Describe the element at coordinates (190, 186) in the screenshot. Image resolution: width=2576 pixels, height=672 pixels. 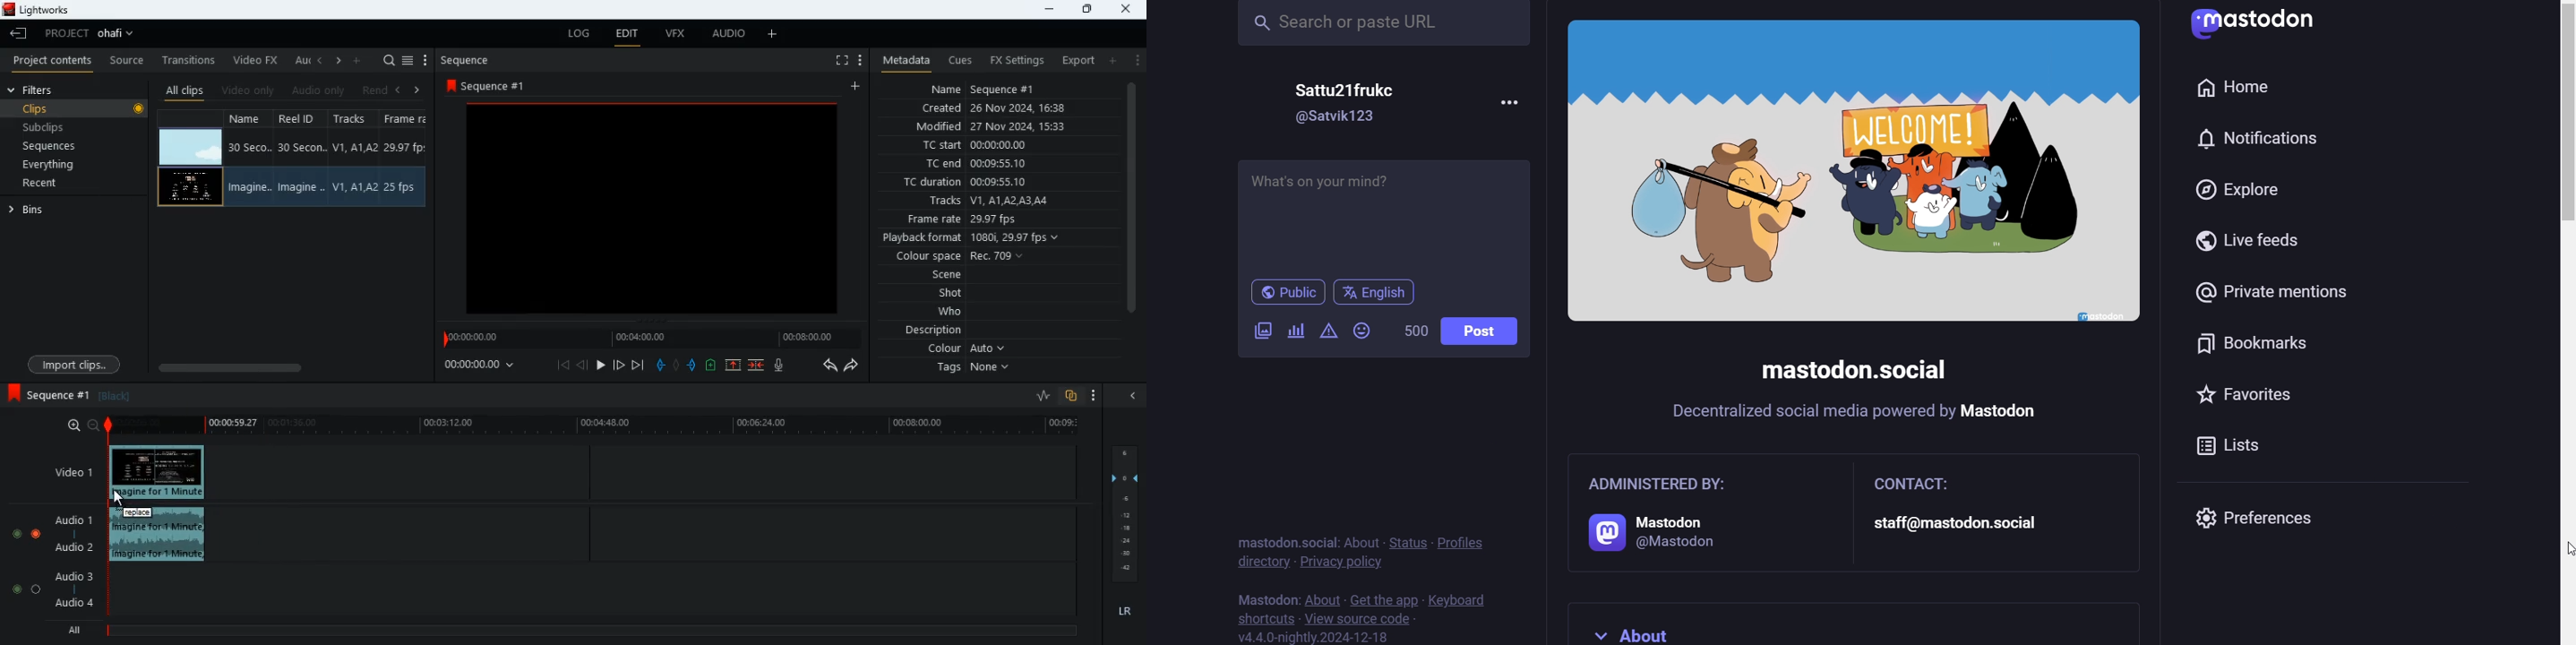
I see `video` at that location.